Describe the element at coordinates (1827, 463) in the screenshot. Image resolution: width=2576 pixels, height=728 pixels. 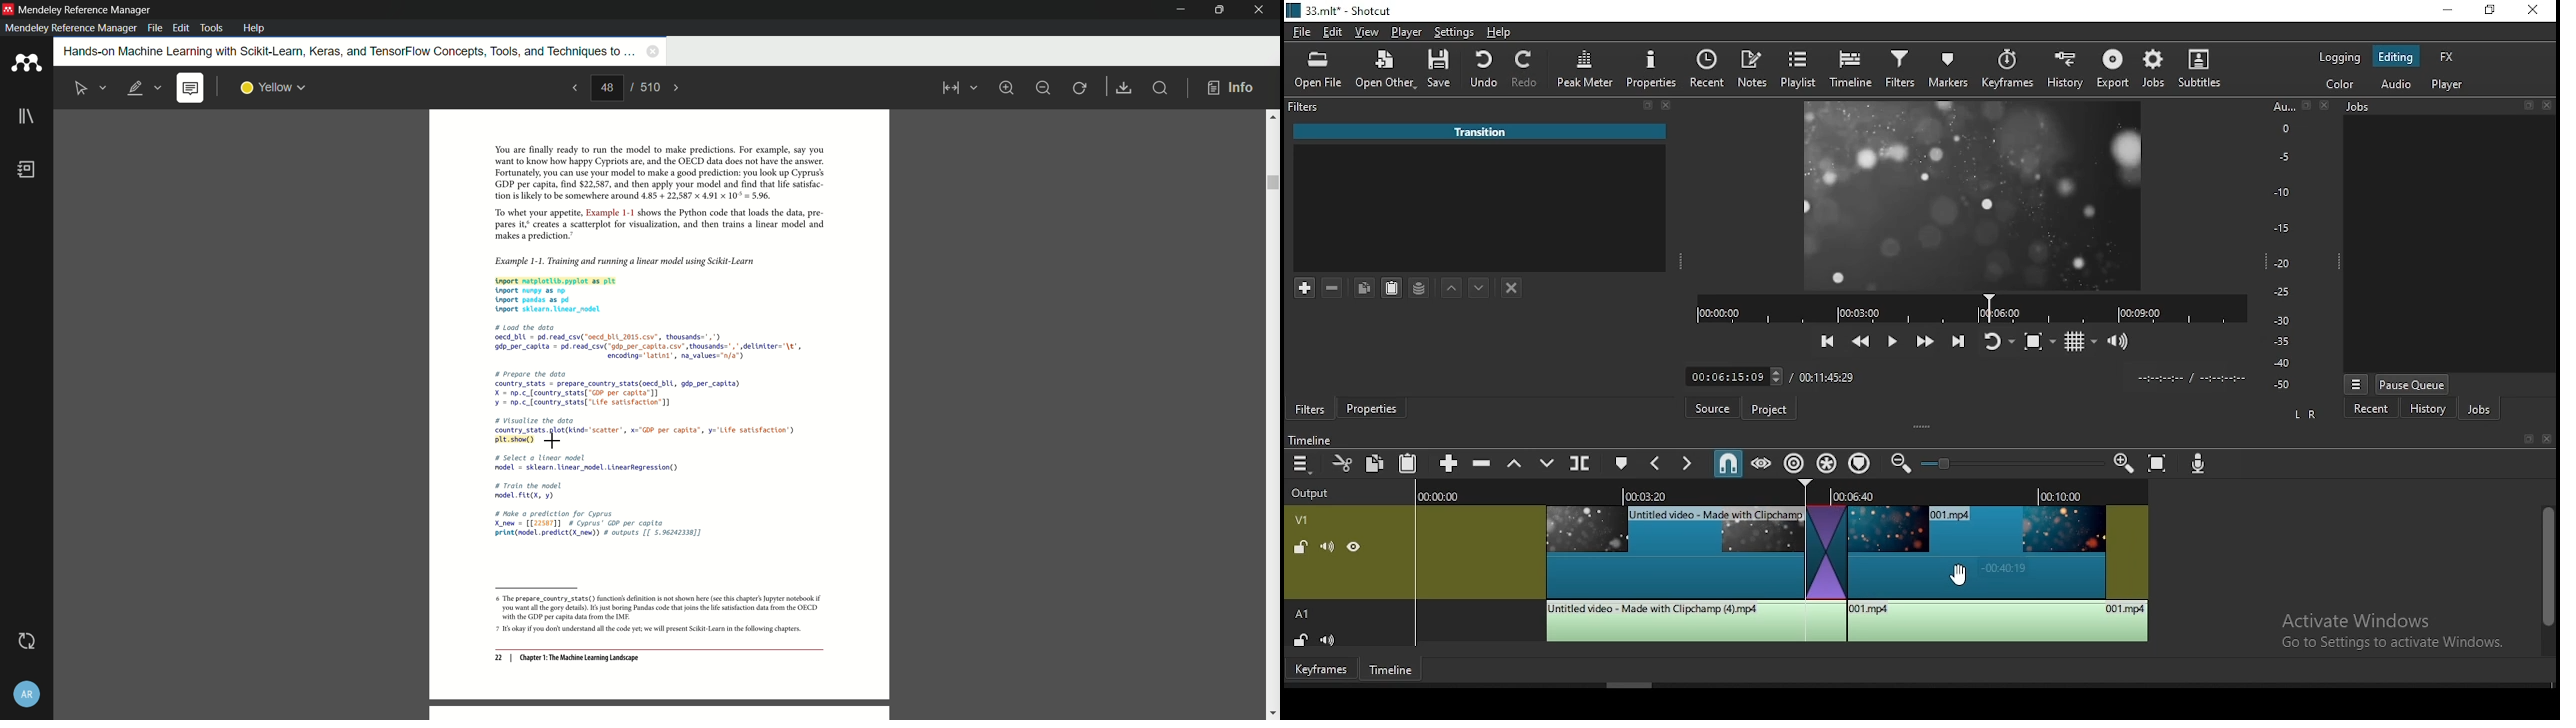
I see `ripple all tracks` at that location.